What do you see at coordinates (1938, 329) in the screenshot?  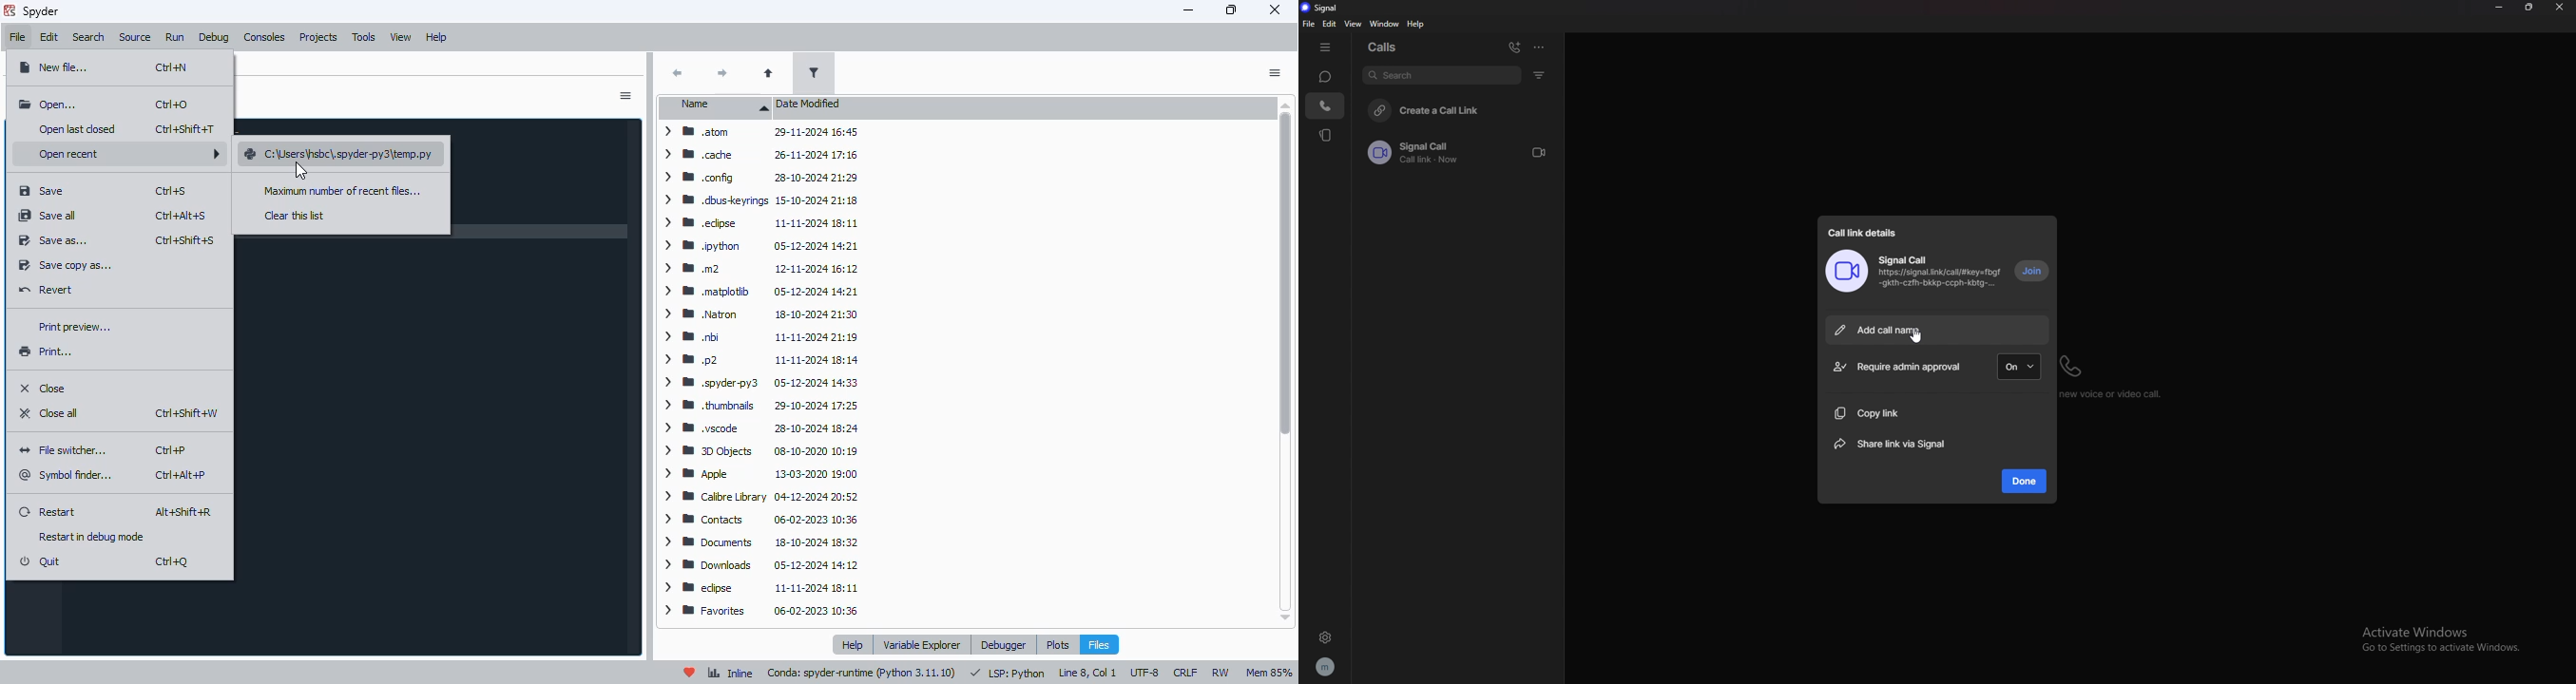 I see `add call name` at bounding box center [1938, 329].